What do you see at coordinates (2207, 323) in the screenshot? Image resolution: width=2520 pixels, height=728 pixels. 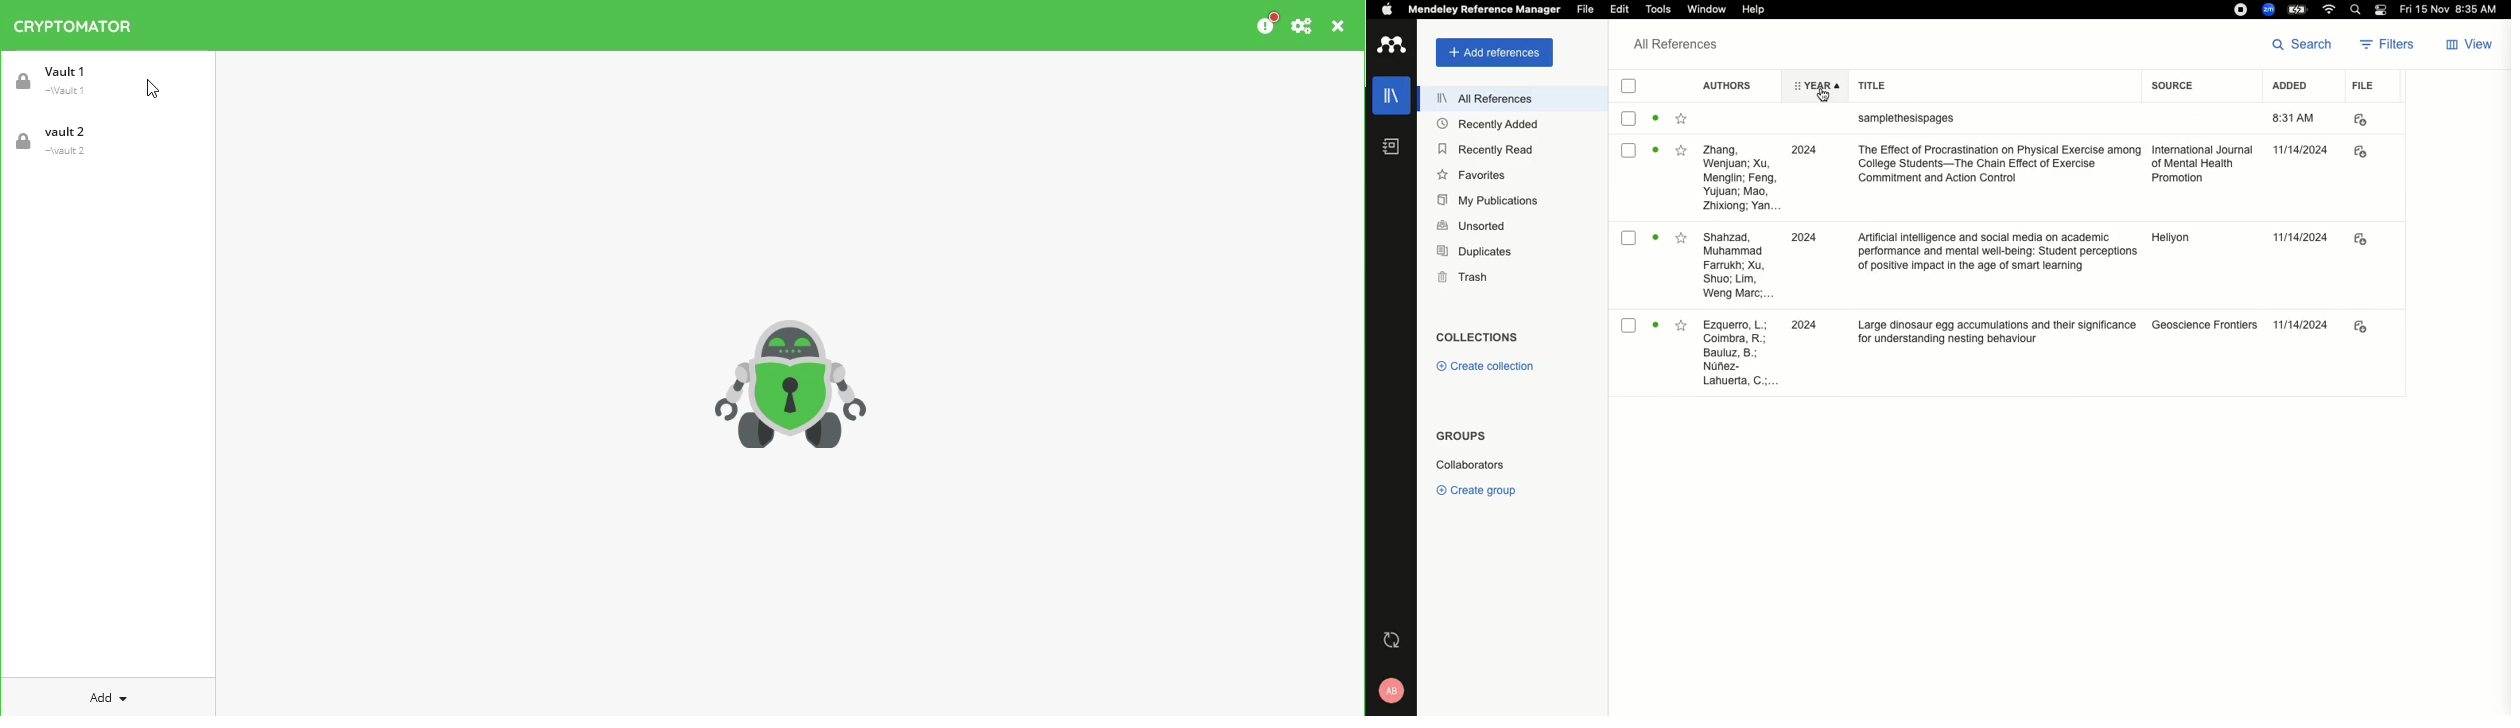 I see `source` at bounding box center [2207, 323].